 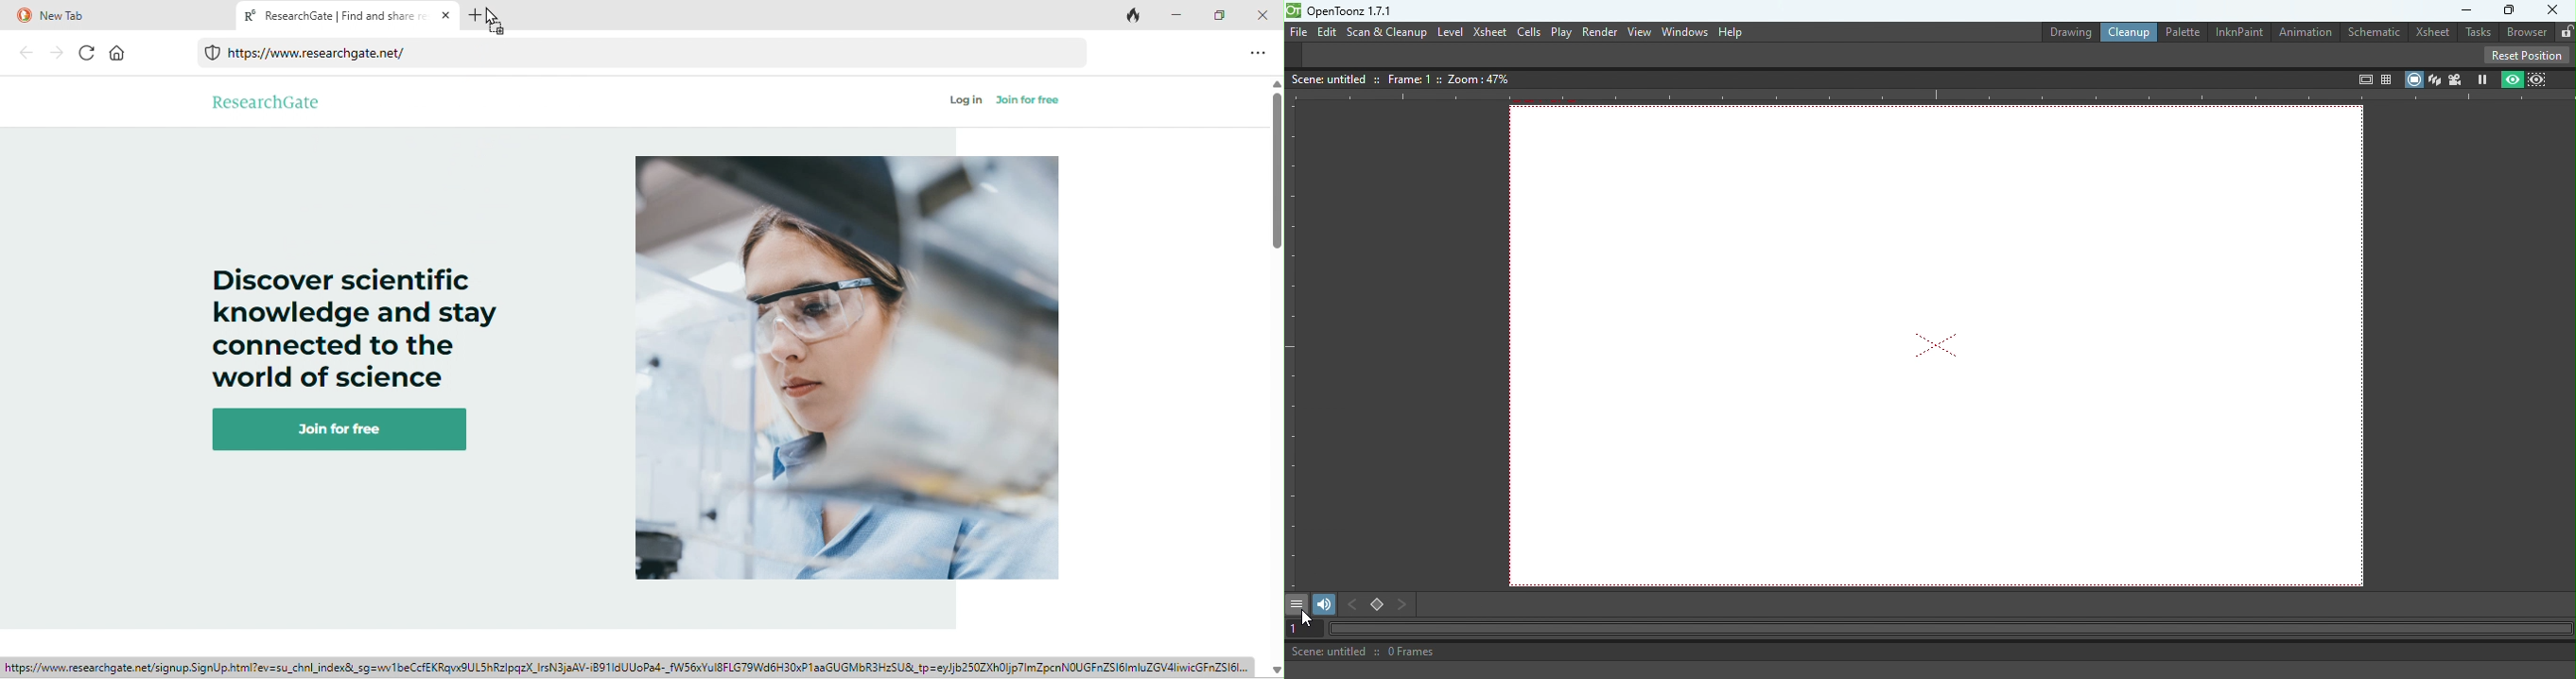 I want to click on image, so click(x=849, y=371).